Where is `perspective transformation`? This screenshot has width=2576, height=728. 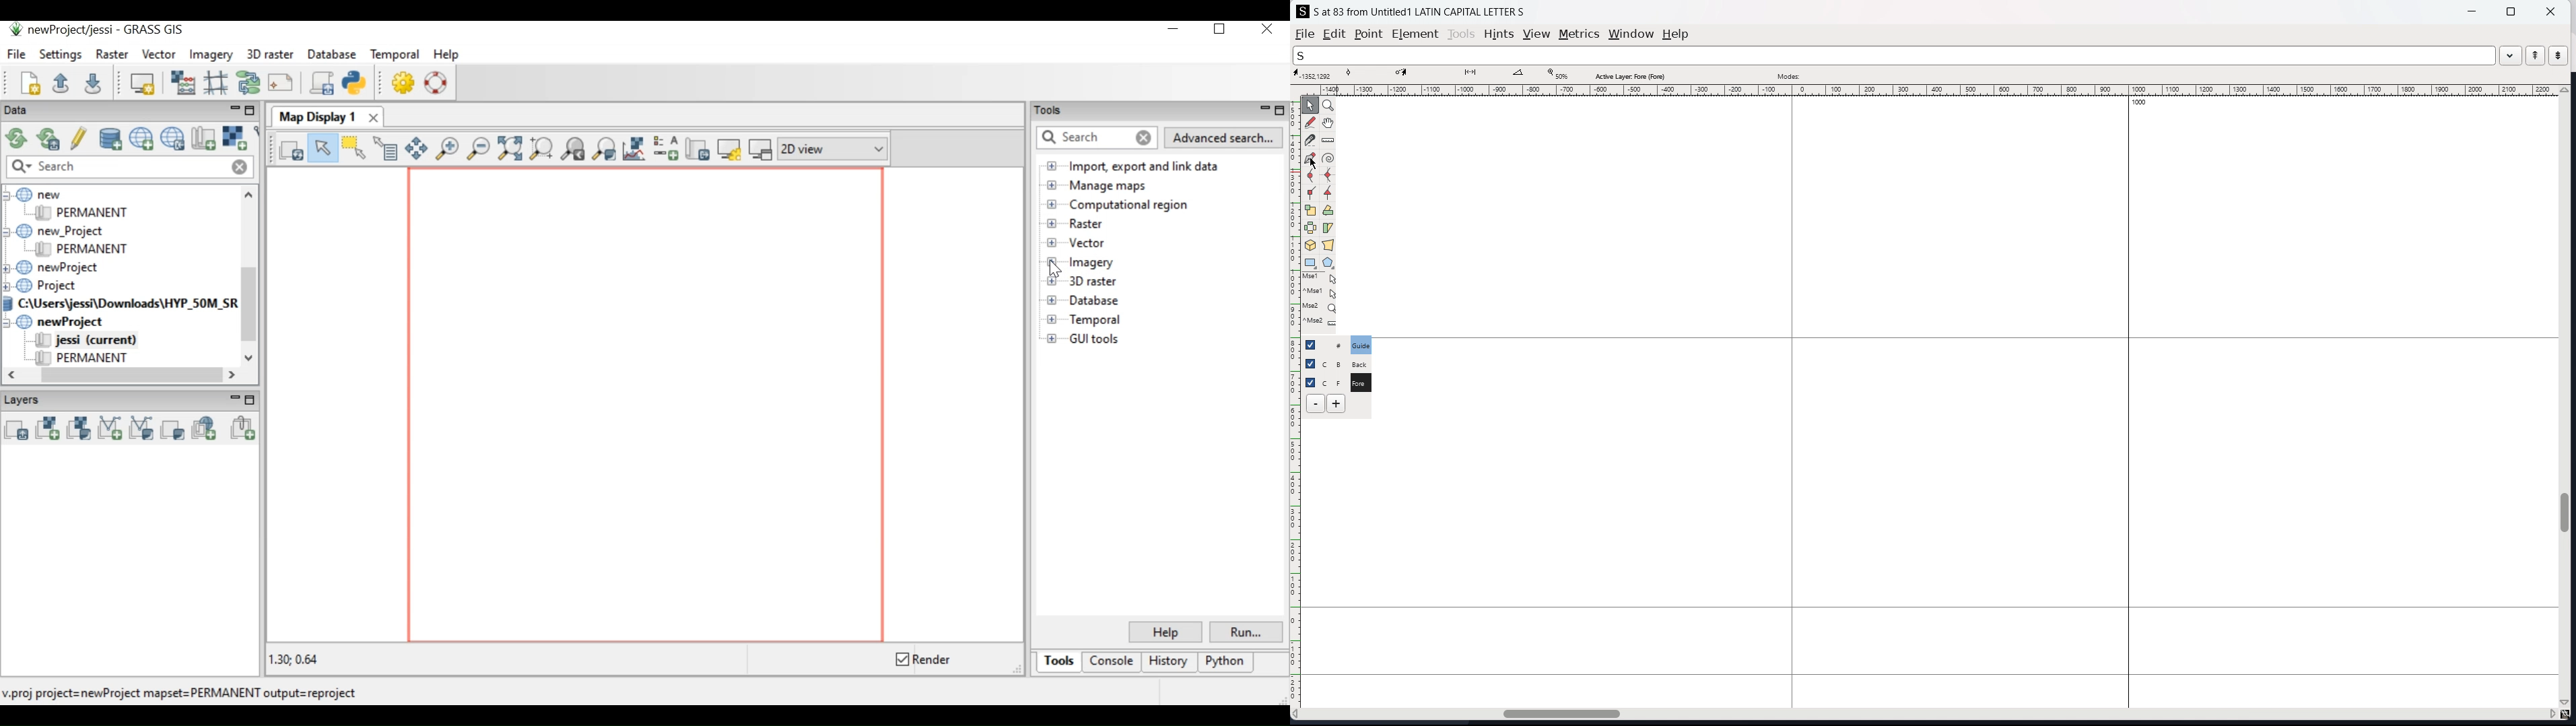 perspective transformation is located at coordinates (1328, 245).